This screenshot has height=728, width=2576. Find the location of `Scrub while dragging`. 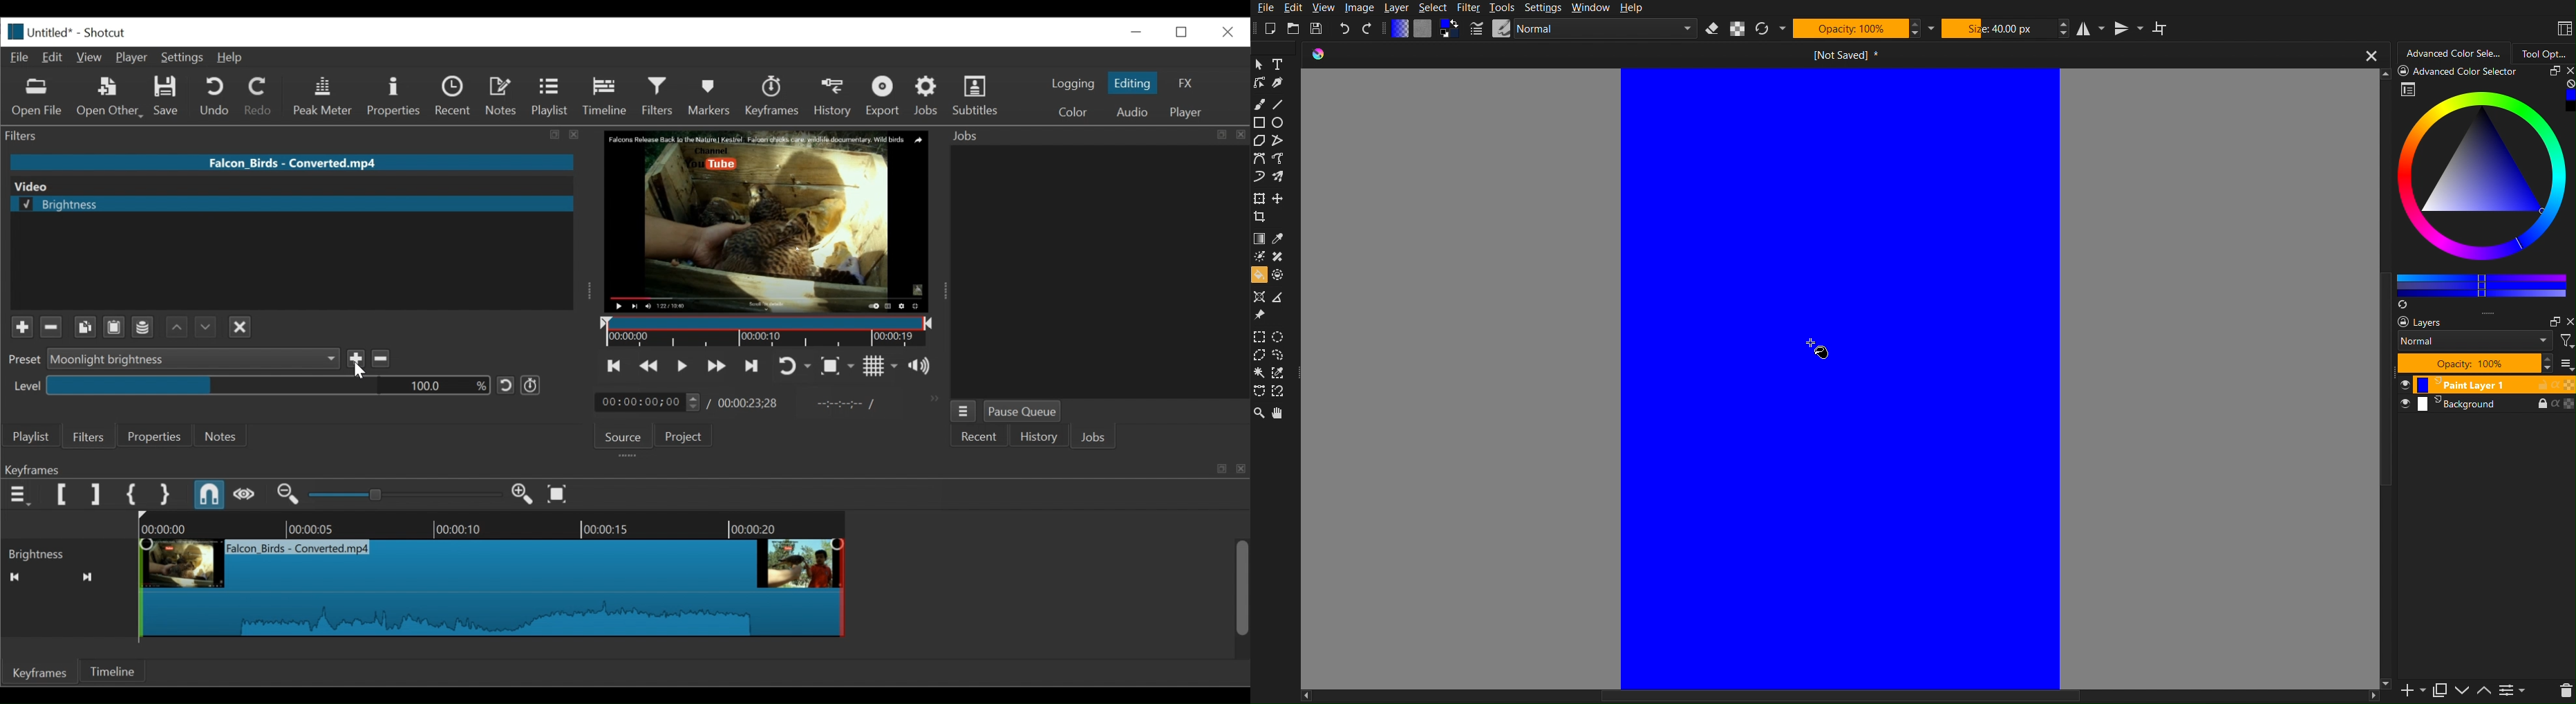

Scrub while dragging is located at coordinates (244, 495).